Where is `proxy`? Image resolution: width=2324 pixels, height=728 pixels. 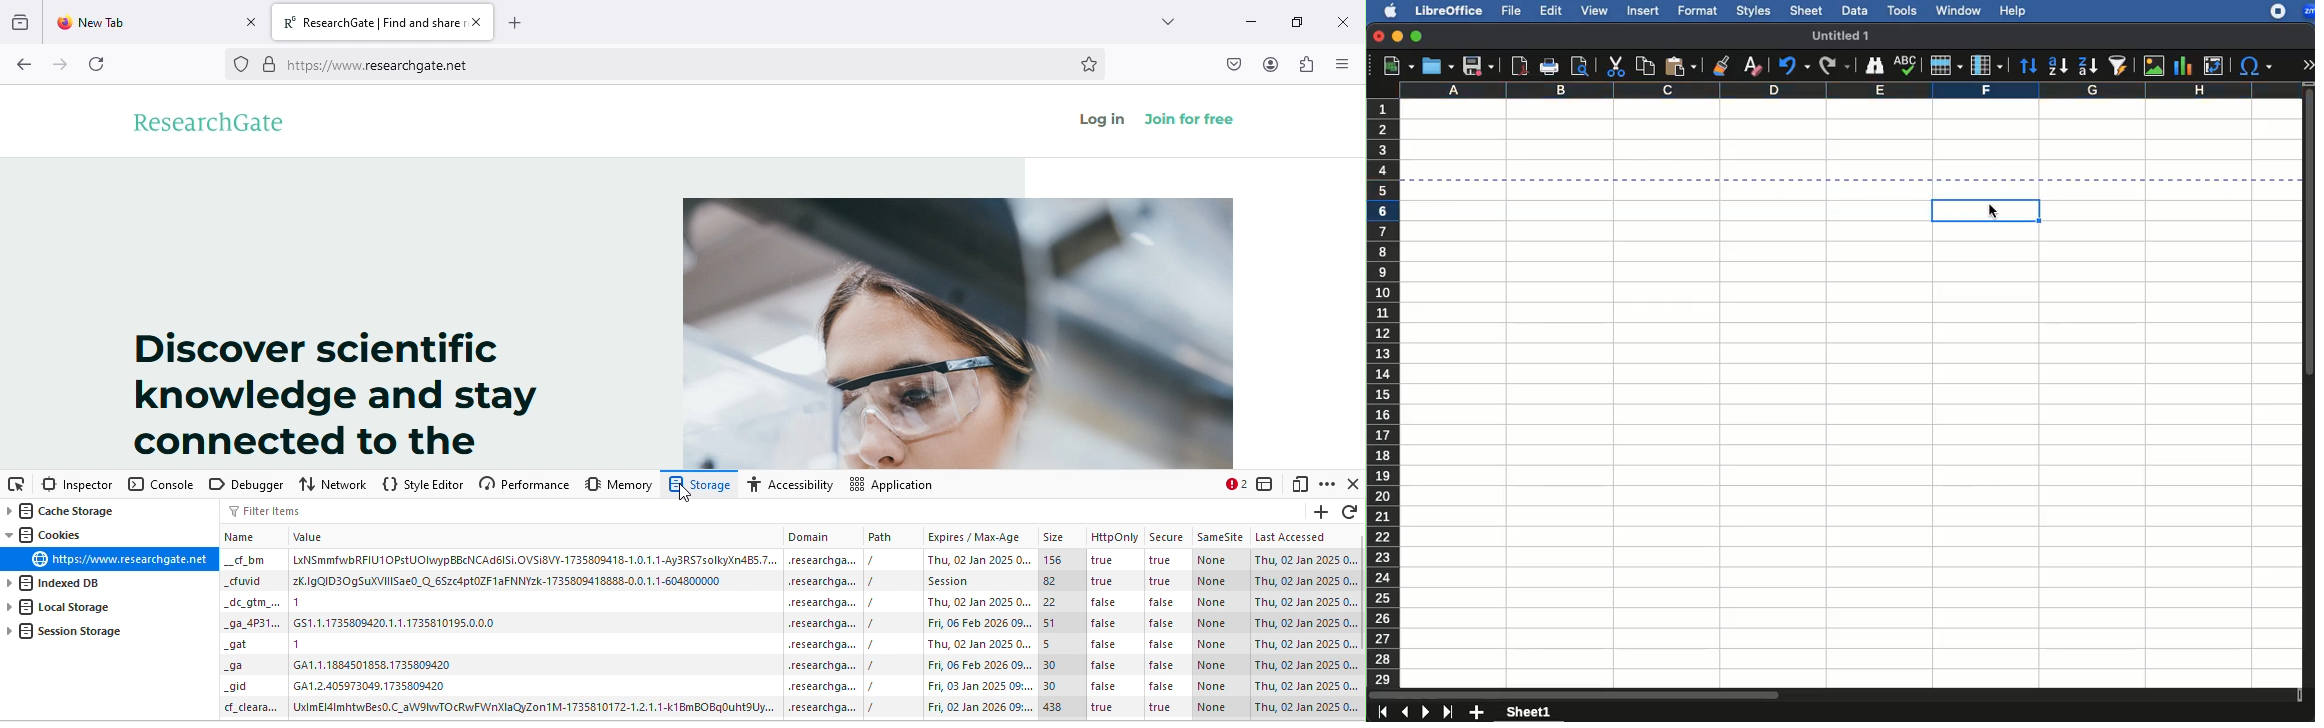
proxy is located at coordinates (239, 63).